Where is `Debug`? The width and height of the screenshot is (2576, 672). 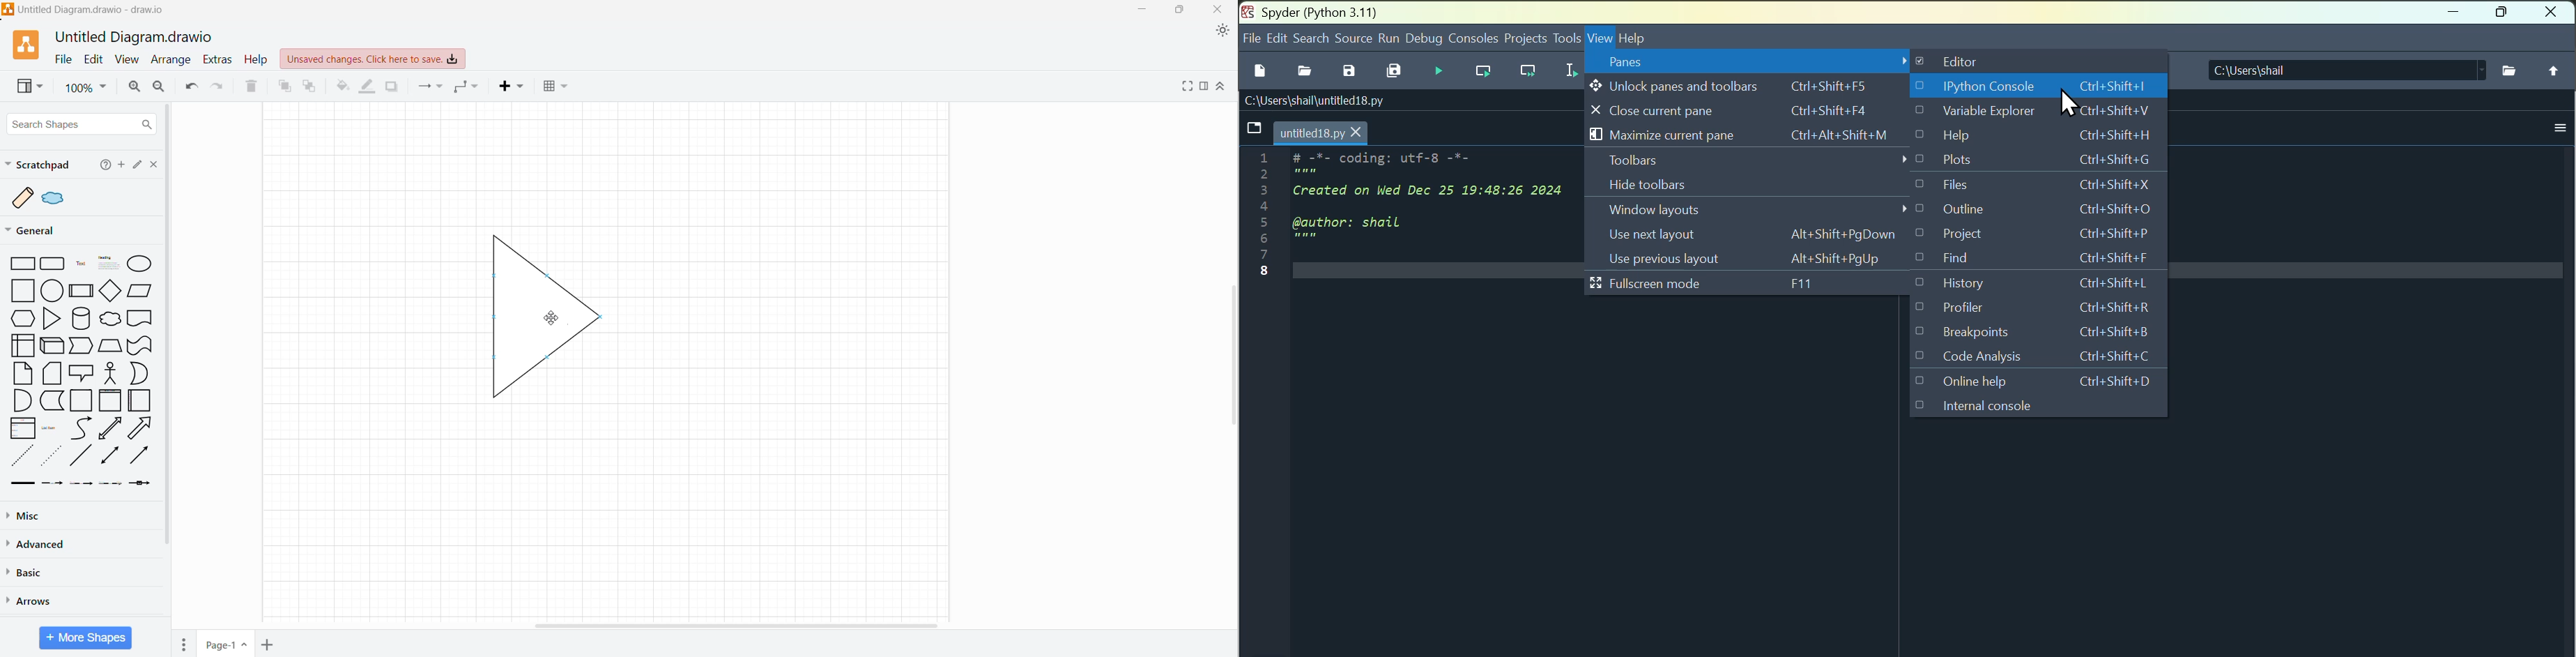
Debug is located at coordinates (1426, 38).